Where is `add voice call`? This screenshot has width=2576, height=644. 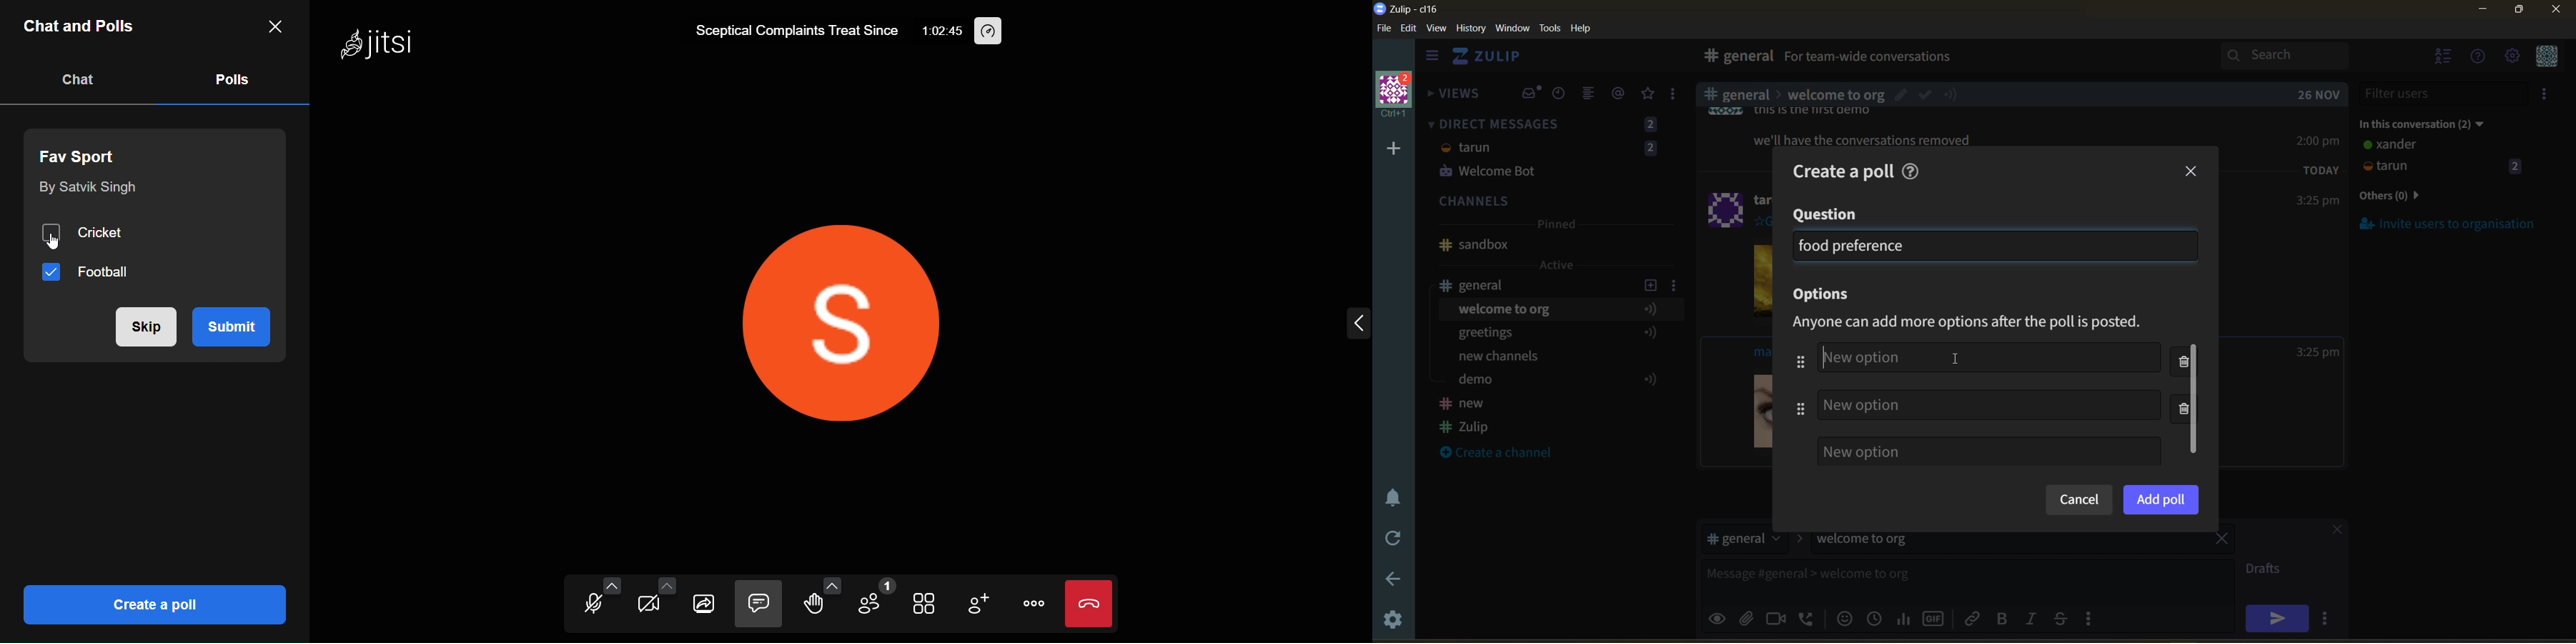
add voice call is located at coordinates (1807, 618).